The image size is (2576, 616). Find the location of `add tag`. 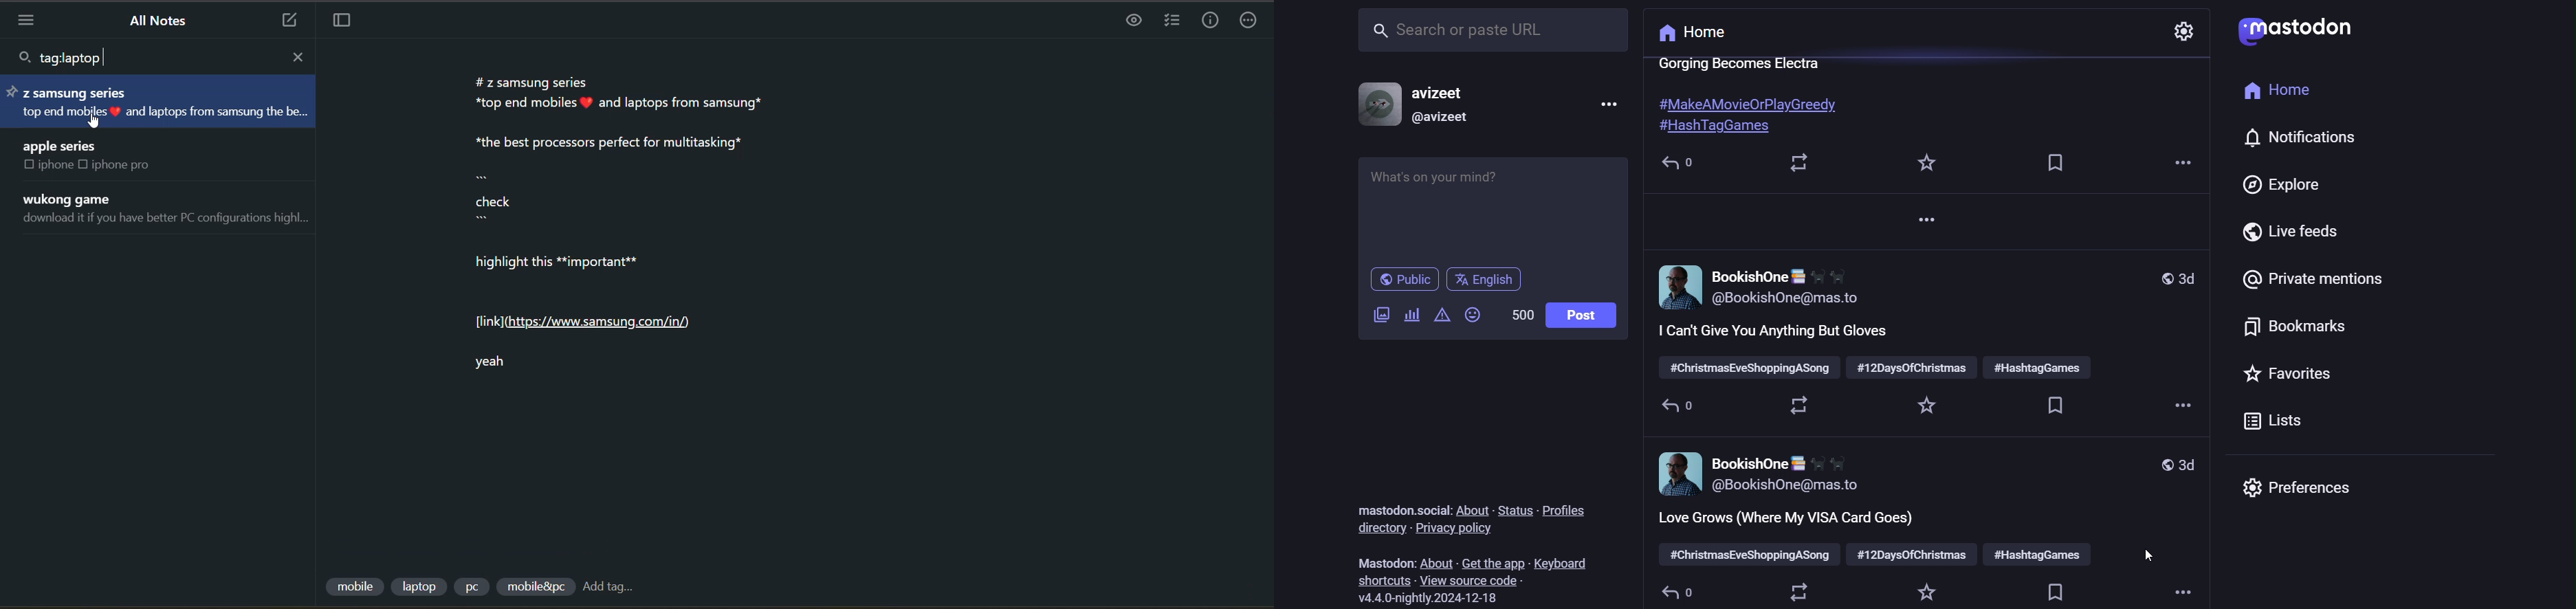

add tag is located at coordinates (614, 588).